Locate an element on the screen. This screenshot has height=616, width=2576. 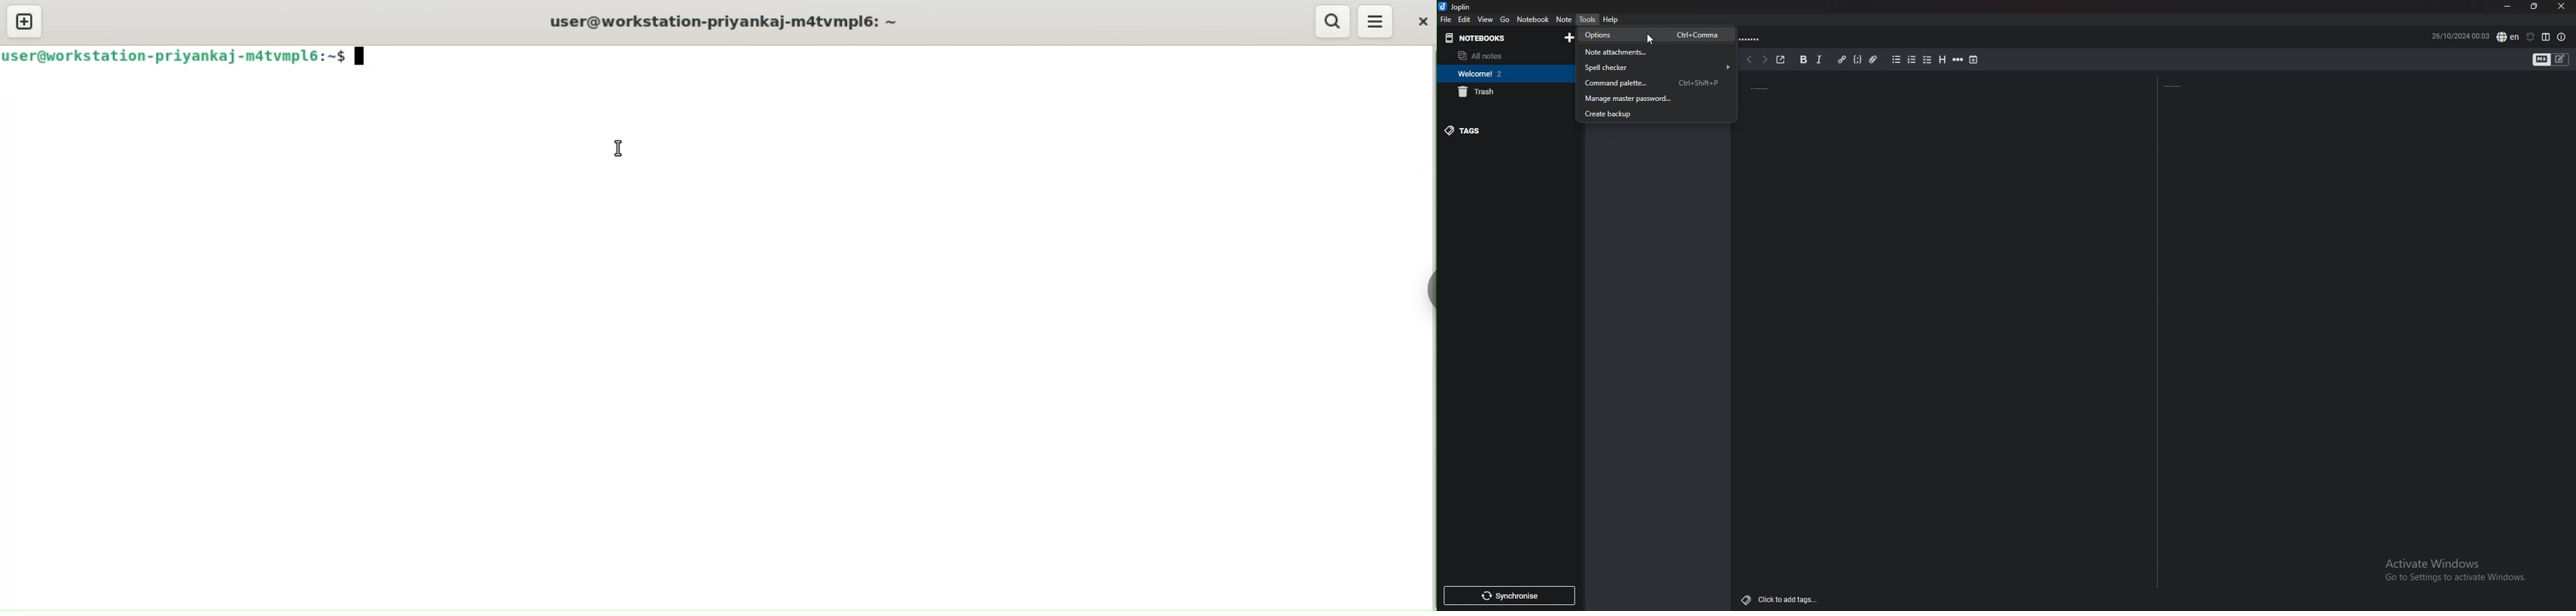
joplin is located at coordinates (1456, 7).